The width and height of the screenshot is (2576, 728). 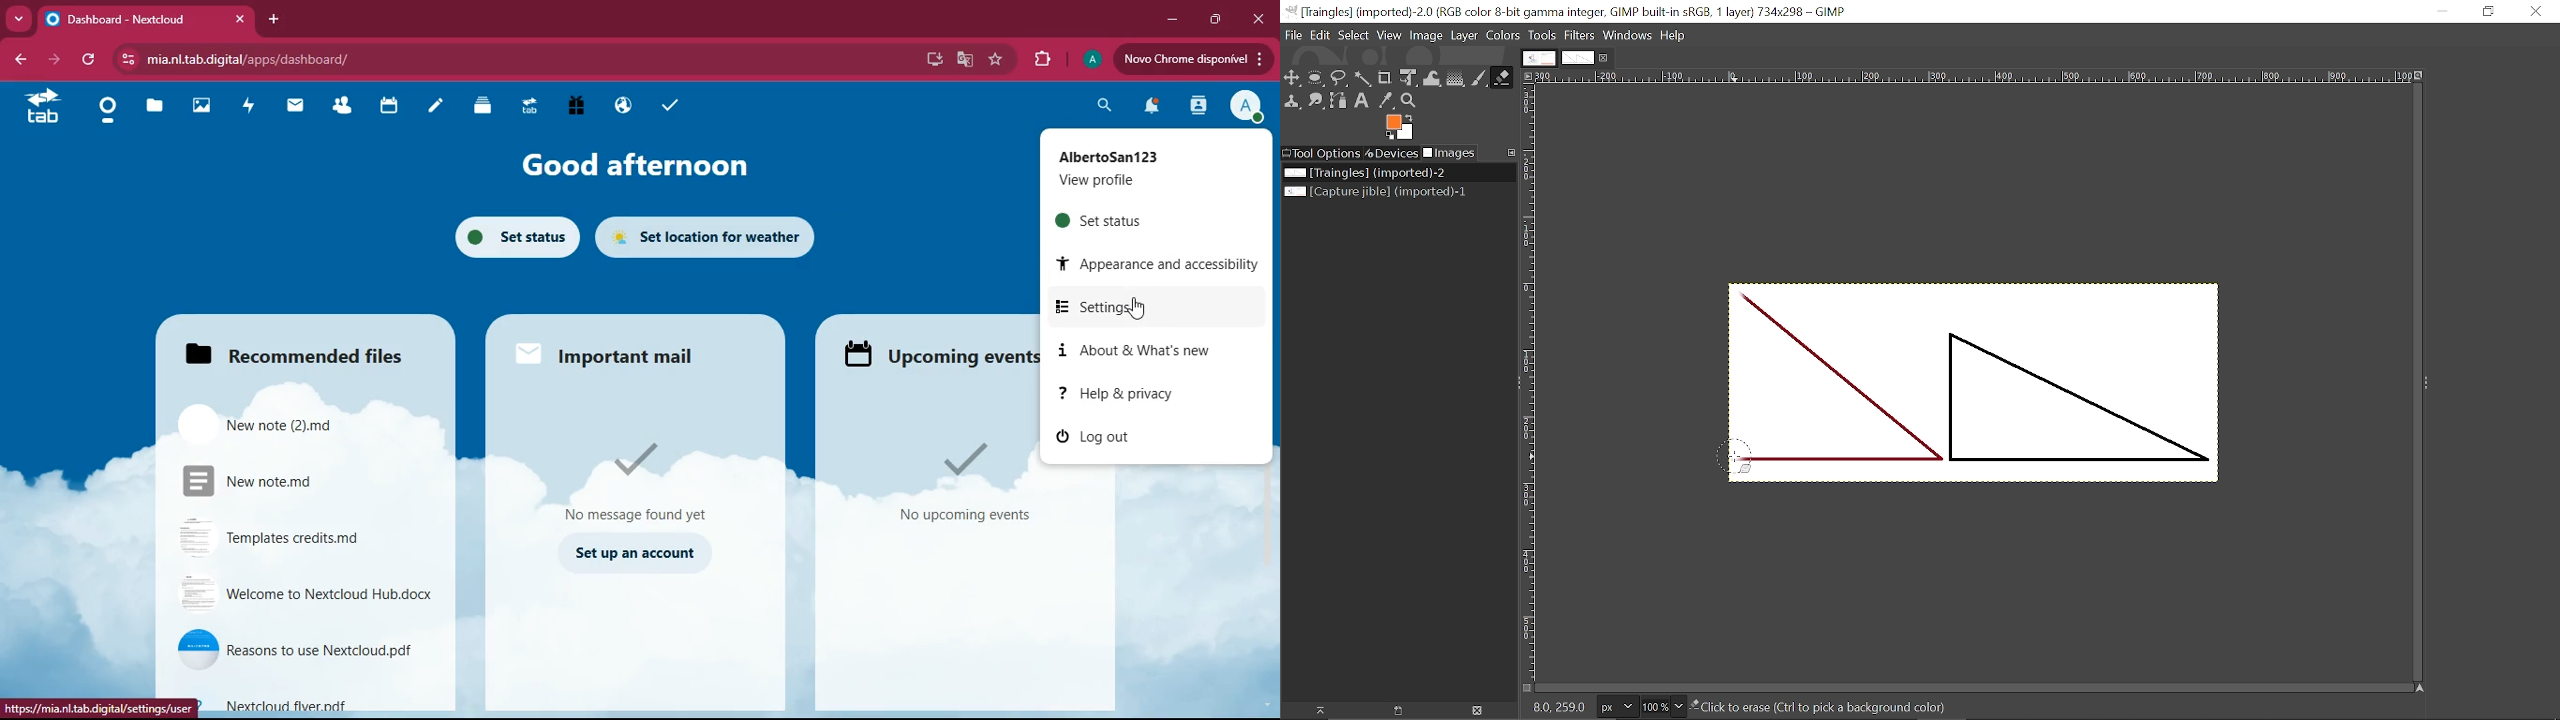 I want to click on file, so click(x=322, y=703).